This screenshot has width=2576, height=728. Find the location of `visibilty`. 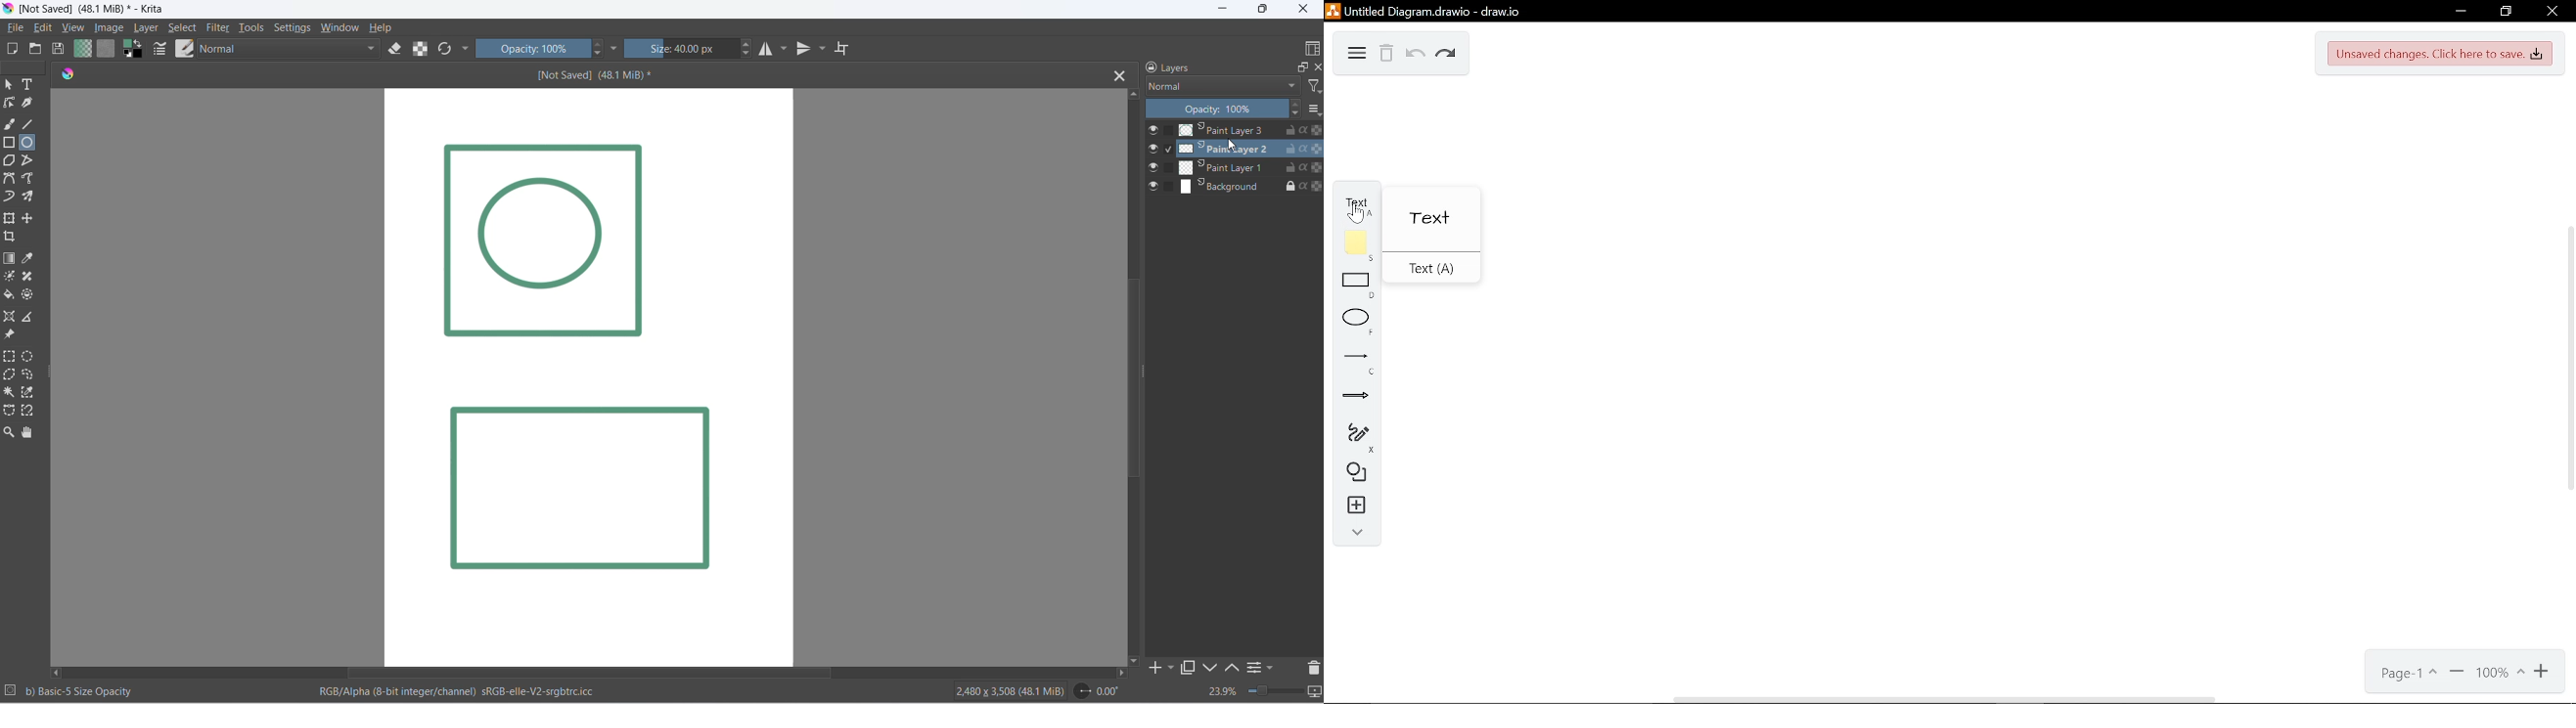

visibilty is located at coordinates (1154, 186).